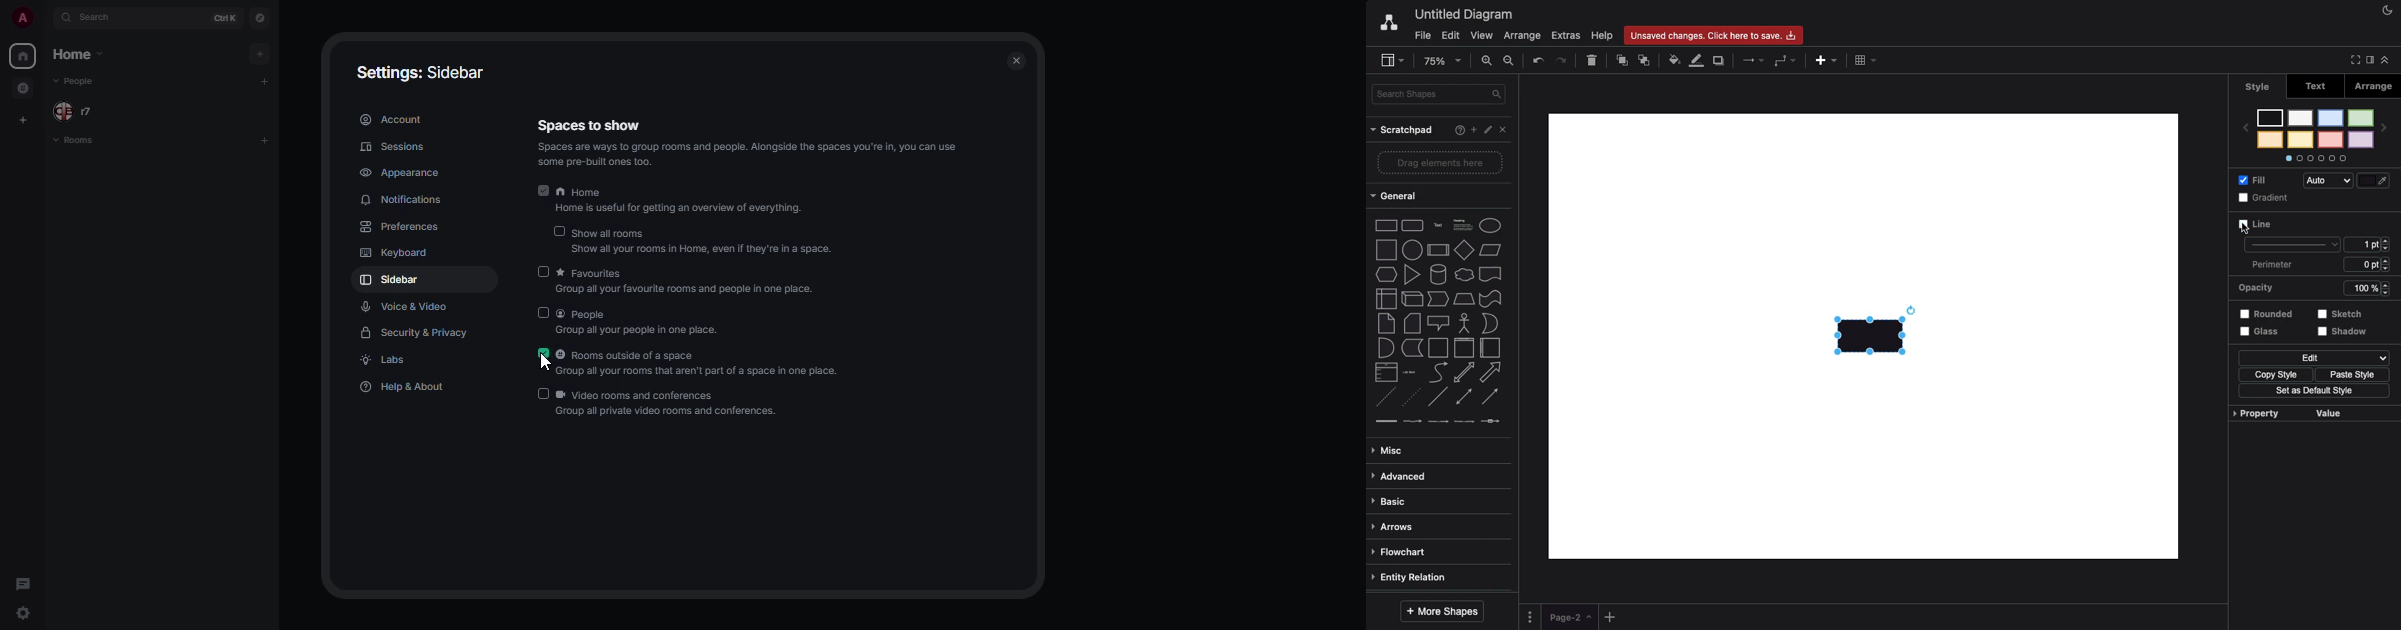 The height and width of the screenshot is (644, 2408). What do you see at coordinates (1449, 36) in the screenshot?
I see `Edit` at bounding box center [1449, 36].